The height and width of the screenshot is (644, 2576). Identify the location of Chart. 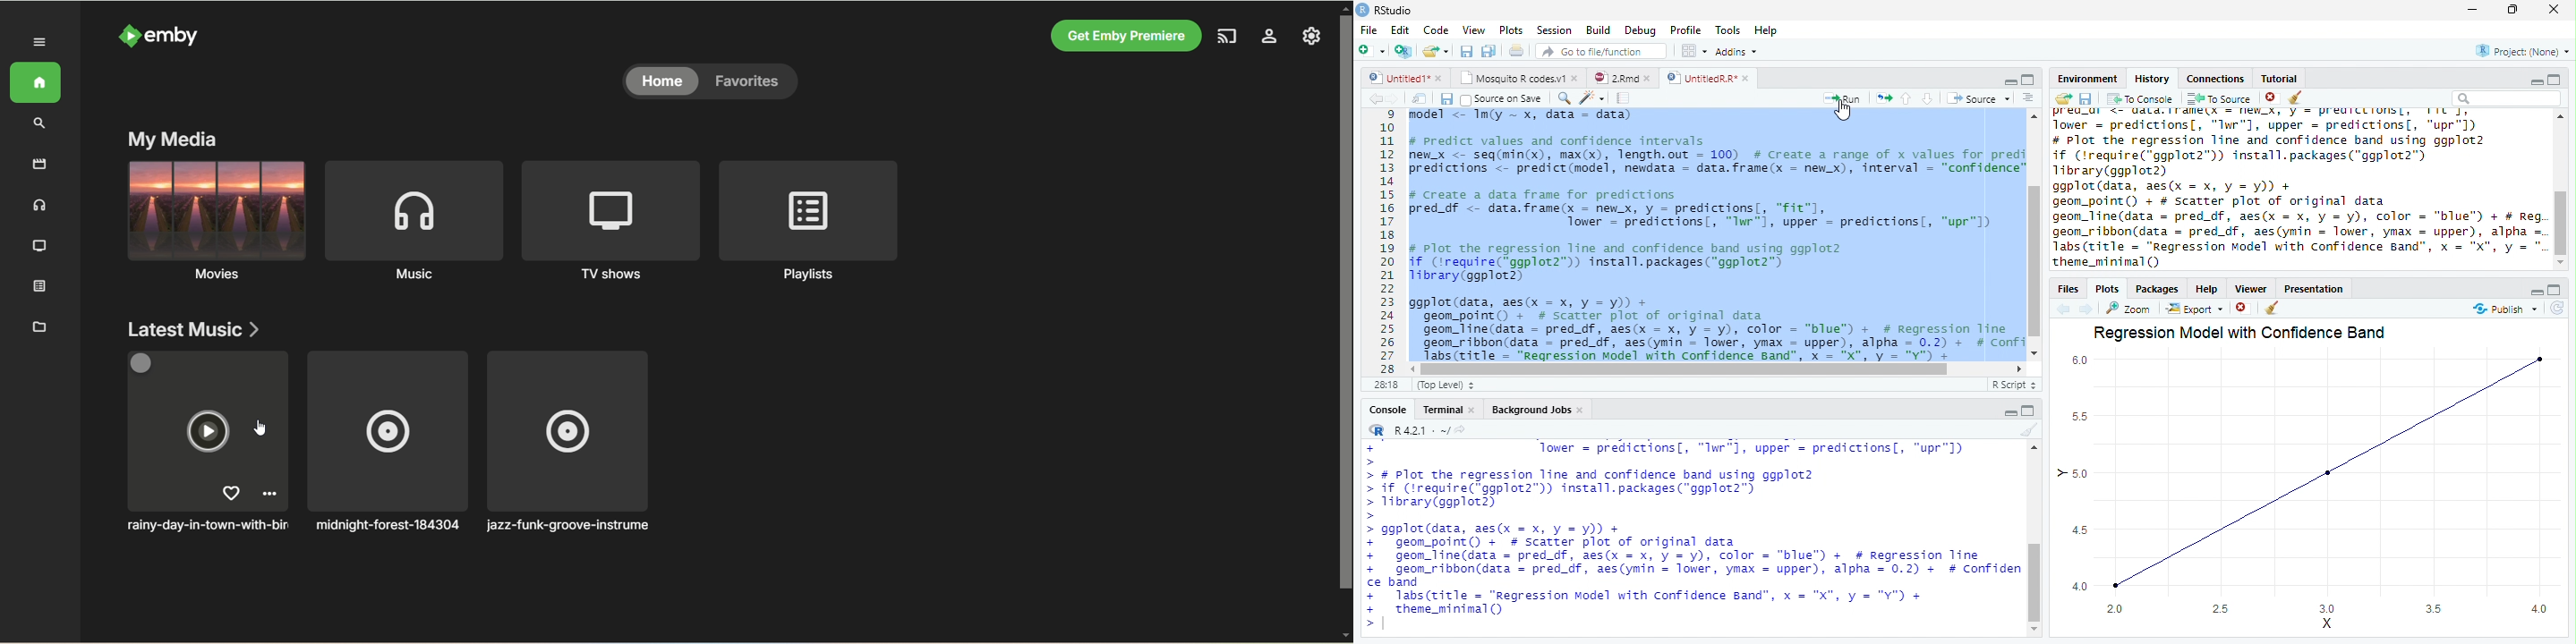
(2333, 472).